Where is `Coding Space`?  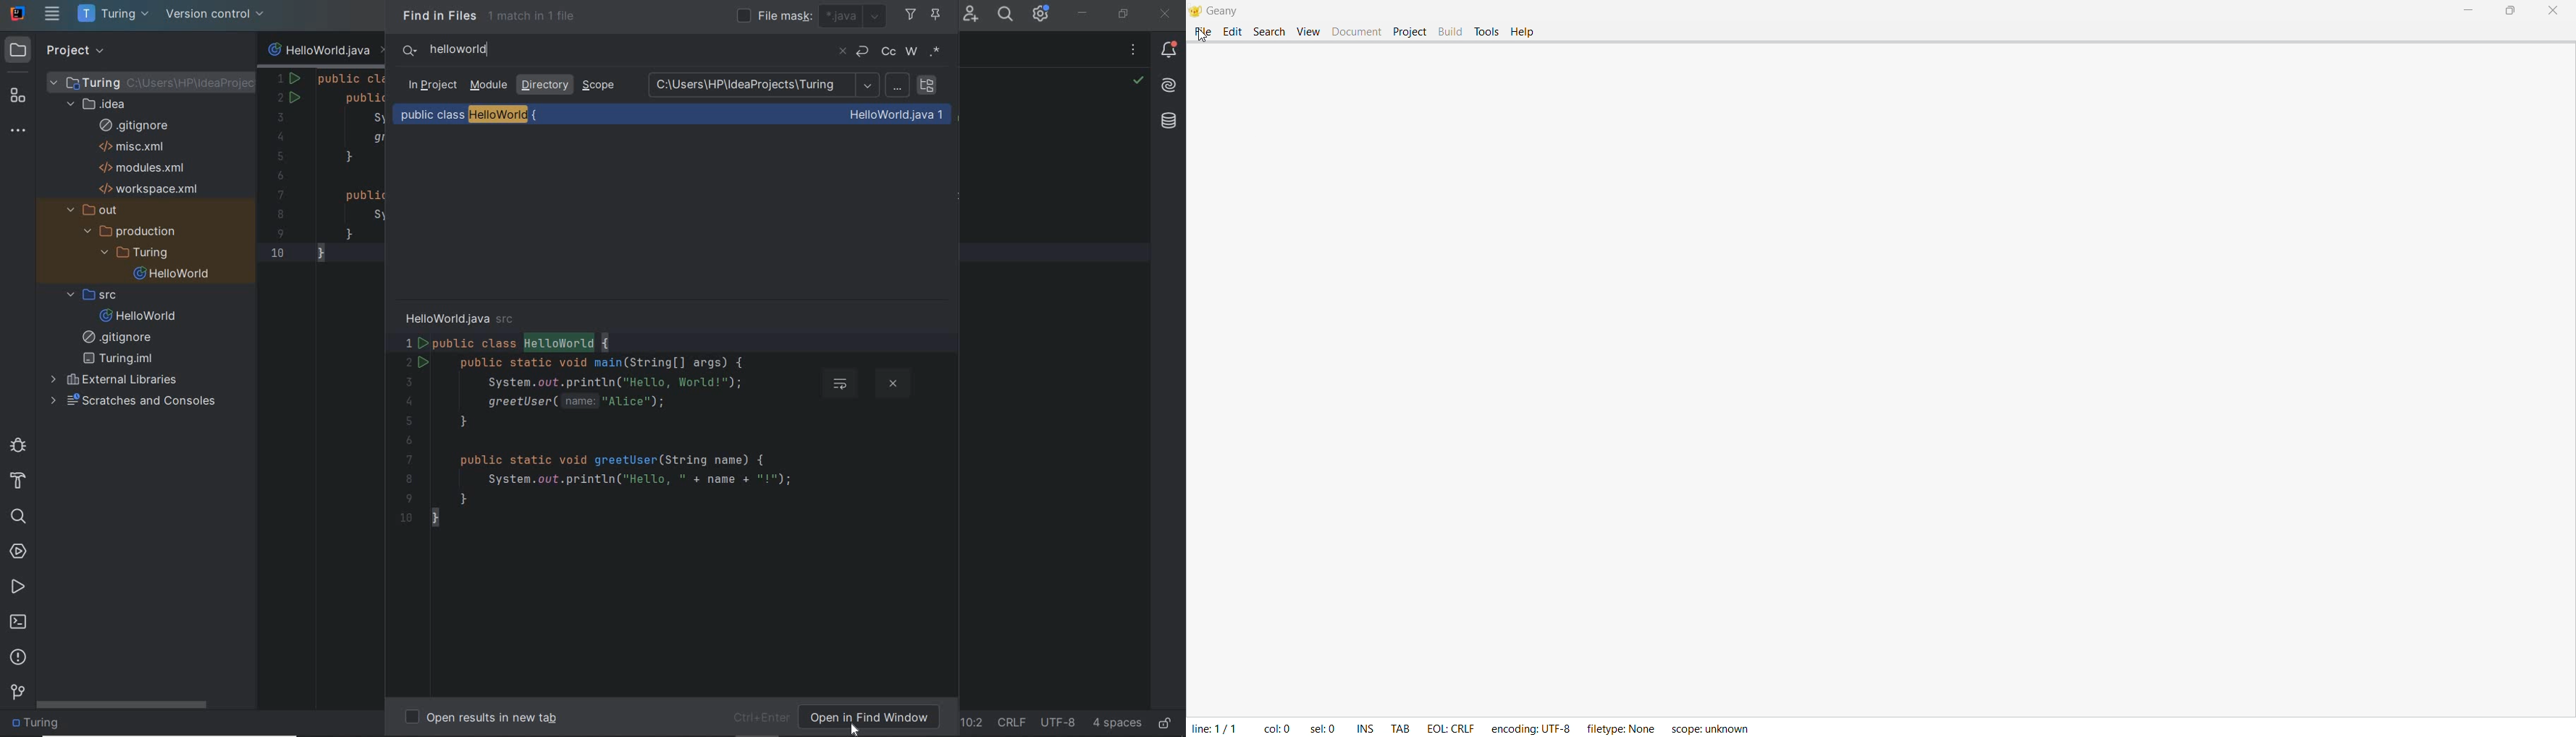
Coding Space is located at coordinates (1893, 392).